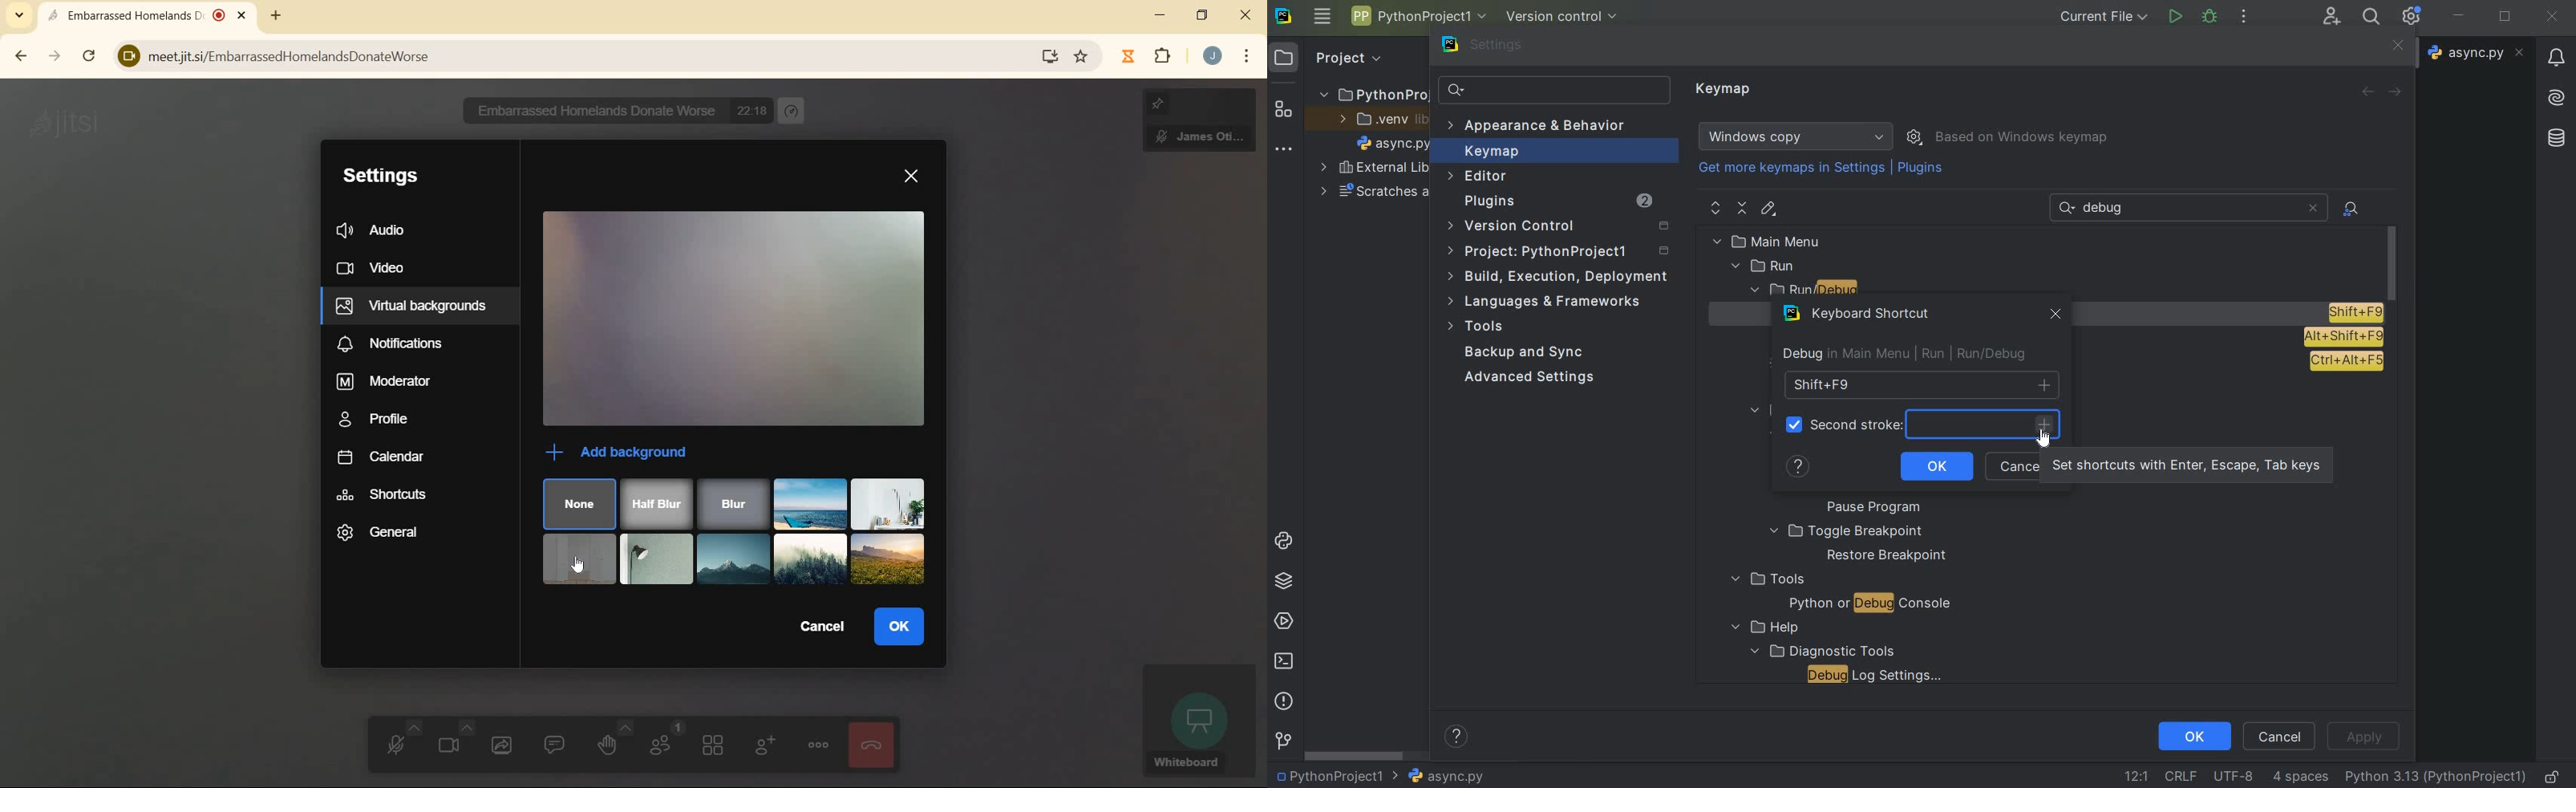 The image size is (2576, 812). I want to click on project name, so click(1327, 776).